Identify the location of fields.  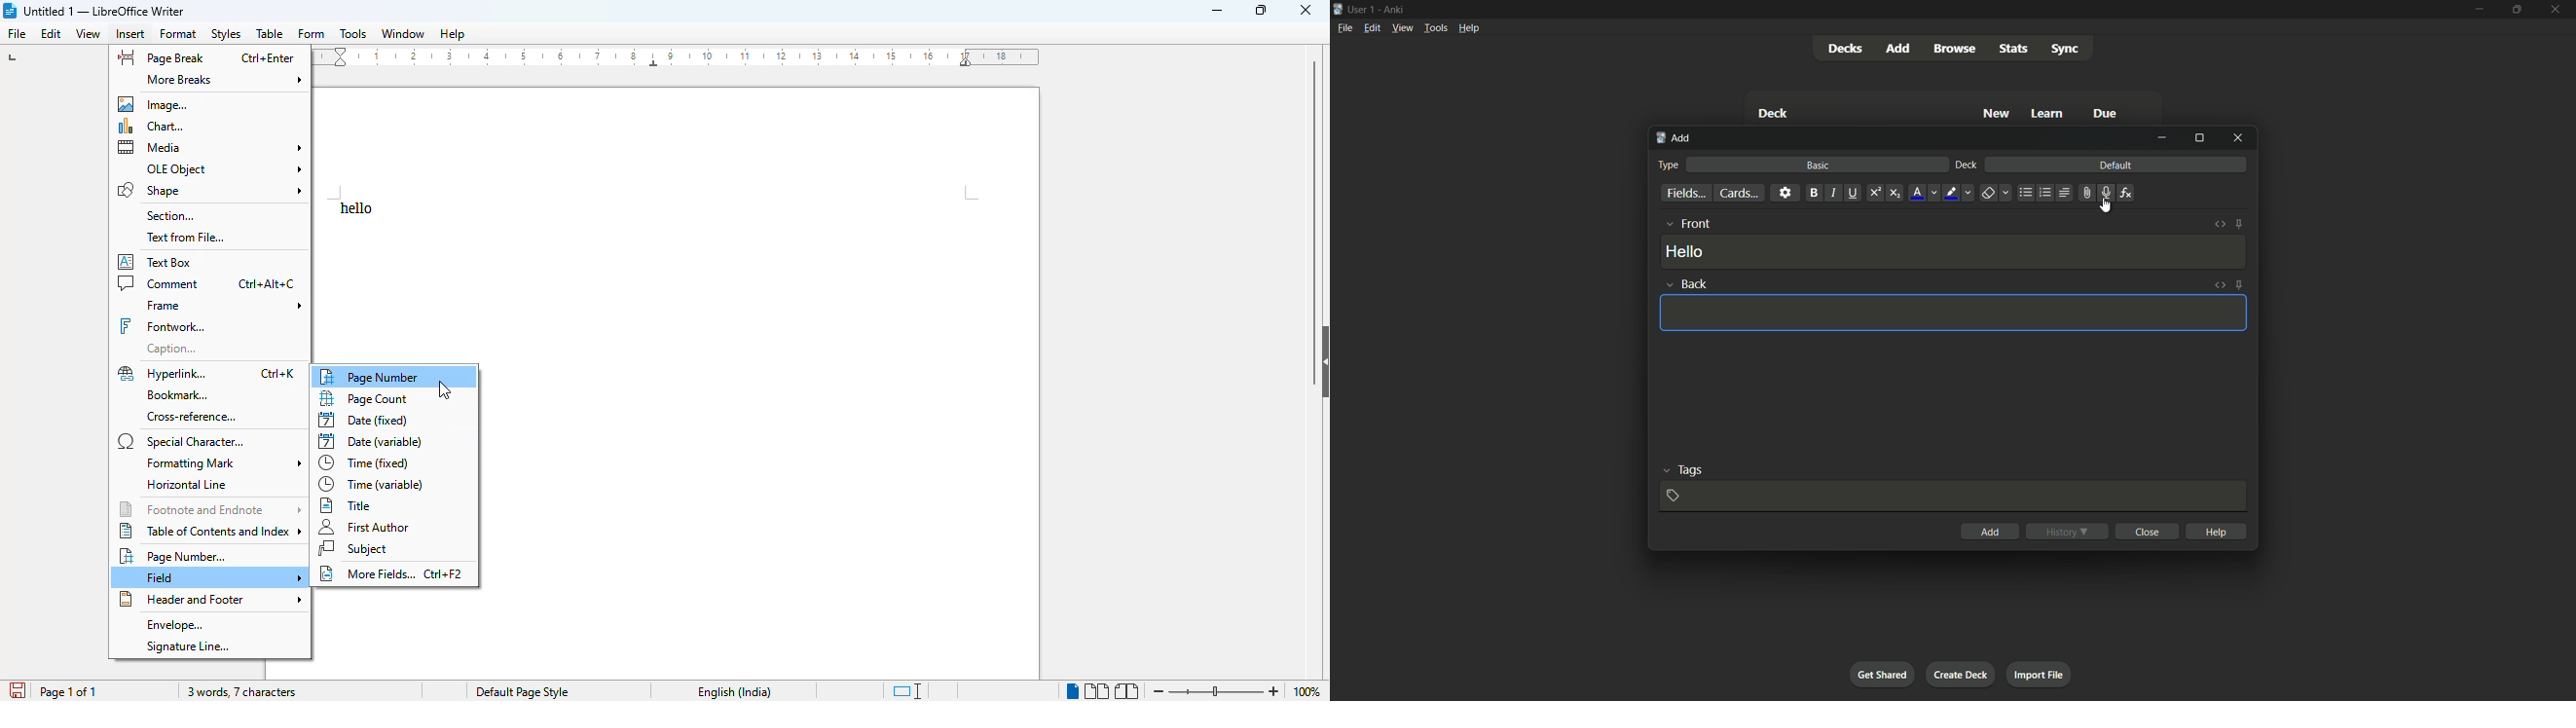
(1686, 192).